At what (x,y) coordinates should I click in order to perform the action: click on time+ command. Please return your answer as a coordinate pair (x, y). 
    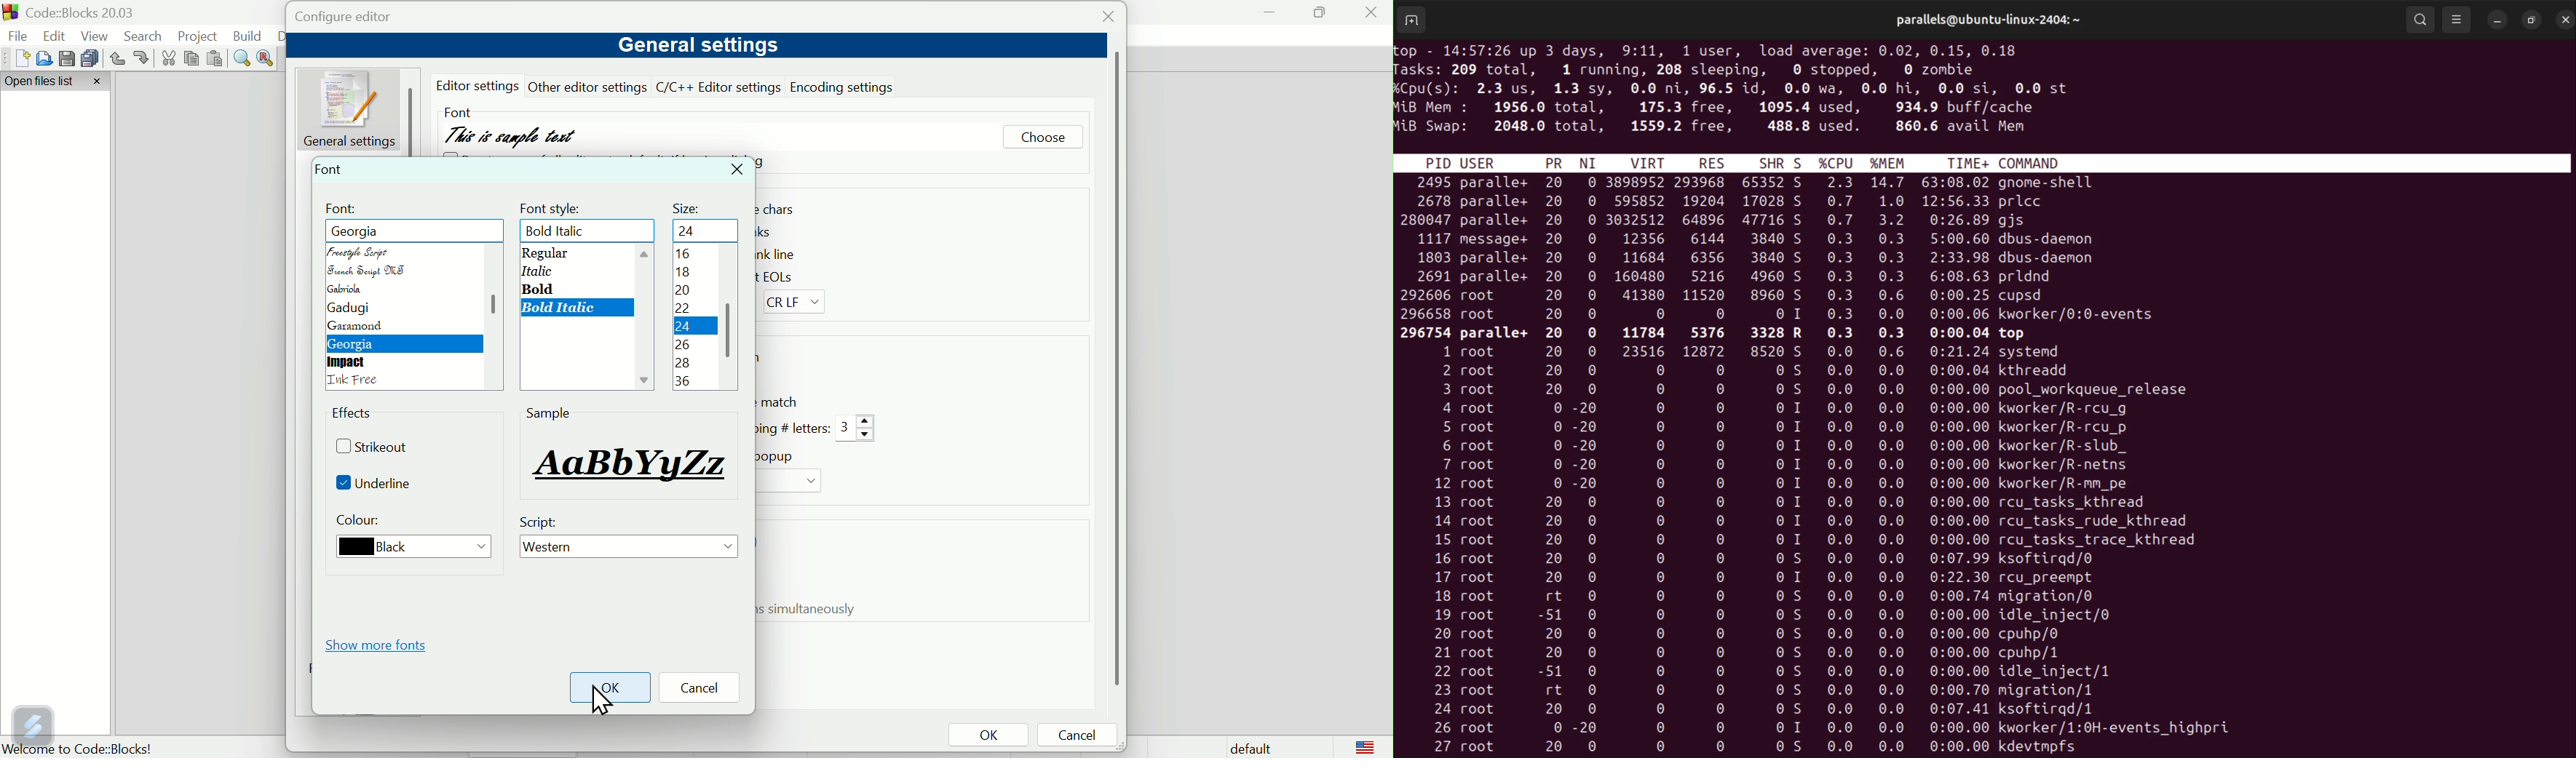
    Looking at the image, I should click on (2007, 162).